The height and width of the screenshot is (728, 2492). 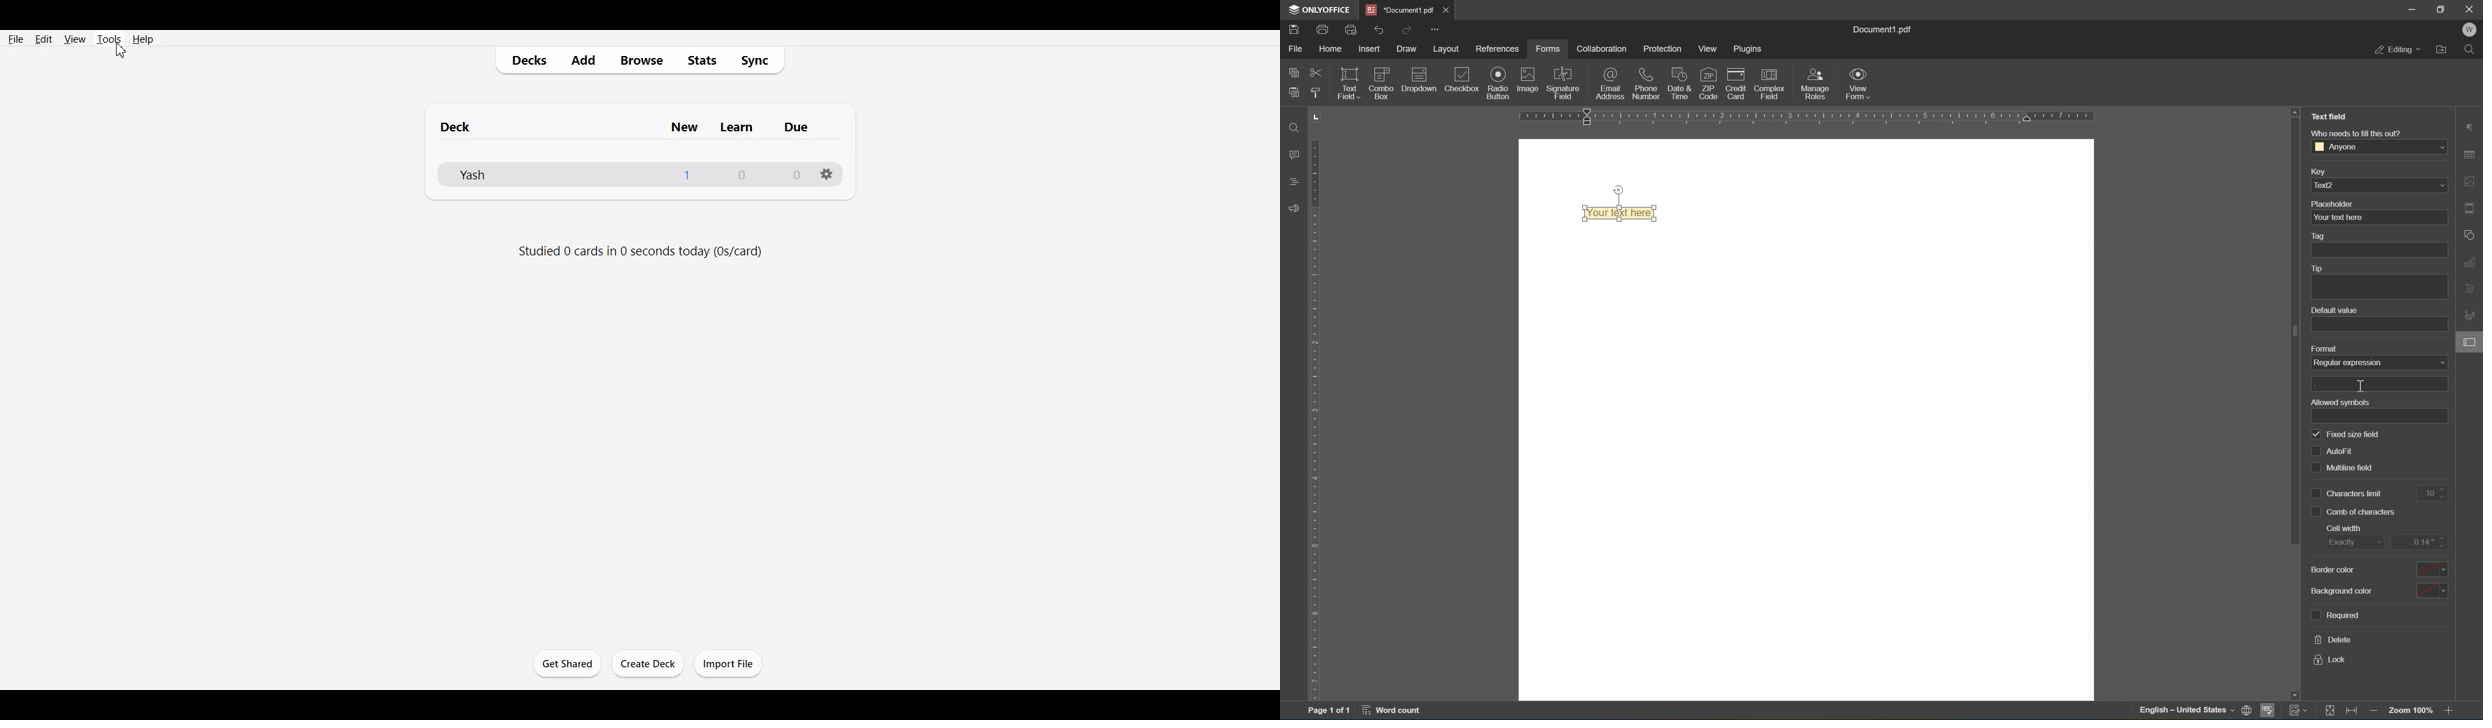 What do you see at coordinates (1769, 83) in the screenshot?
I see `complex field` at bounding box center [1769, 83].